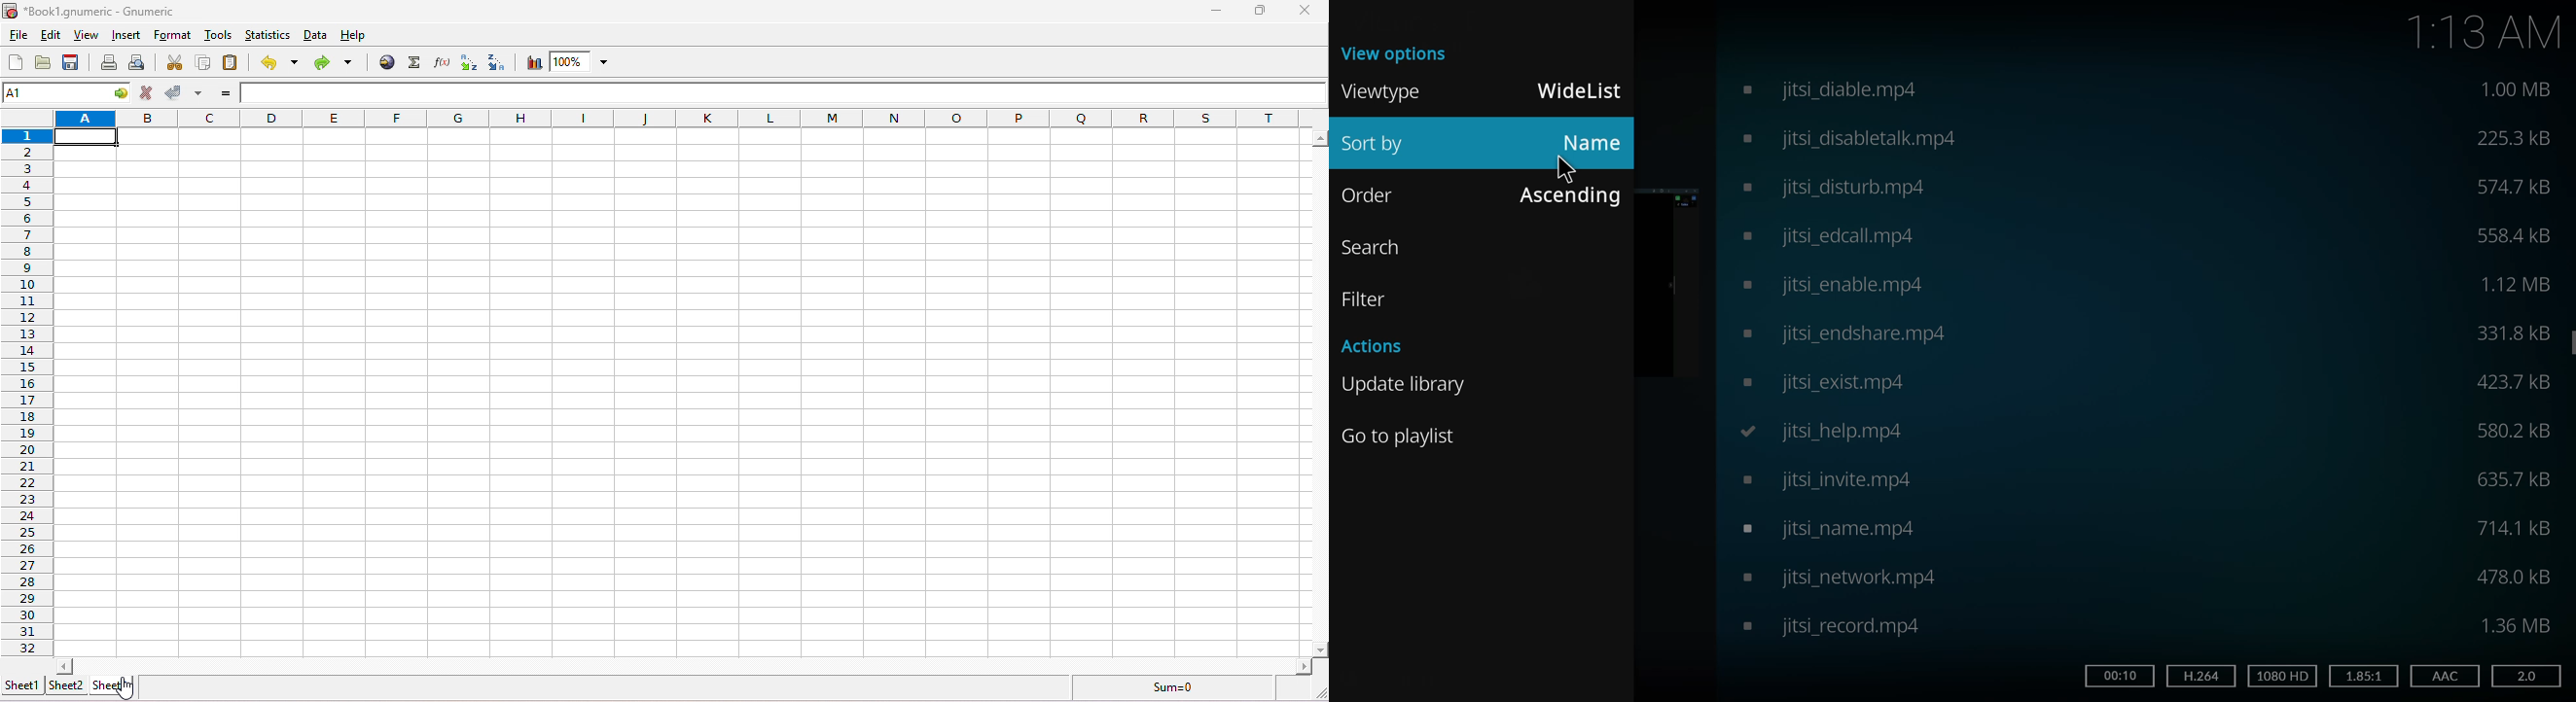 The height and width of the screenshot is (728, 2576). Describe the element at coordinates (1822, 531) in the screenshot. I see `video` at that location.